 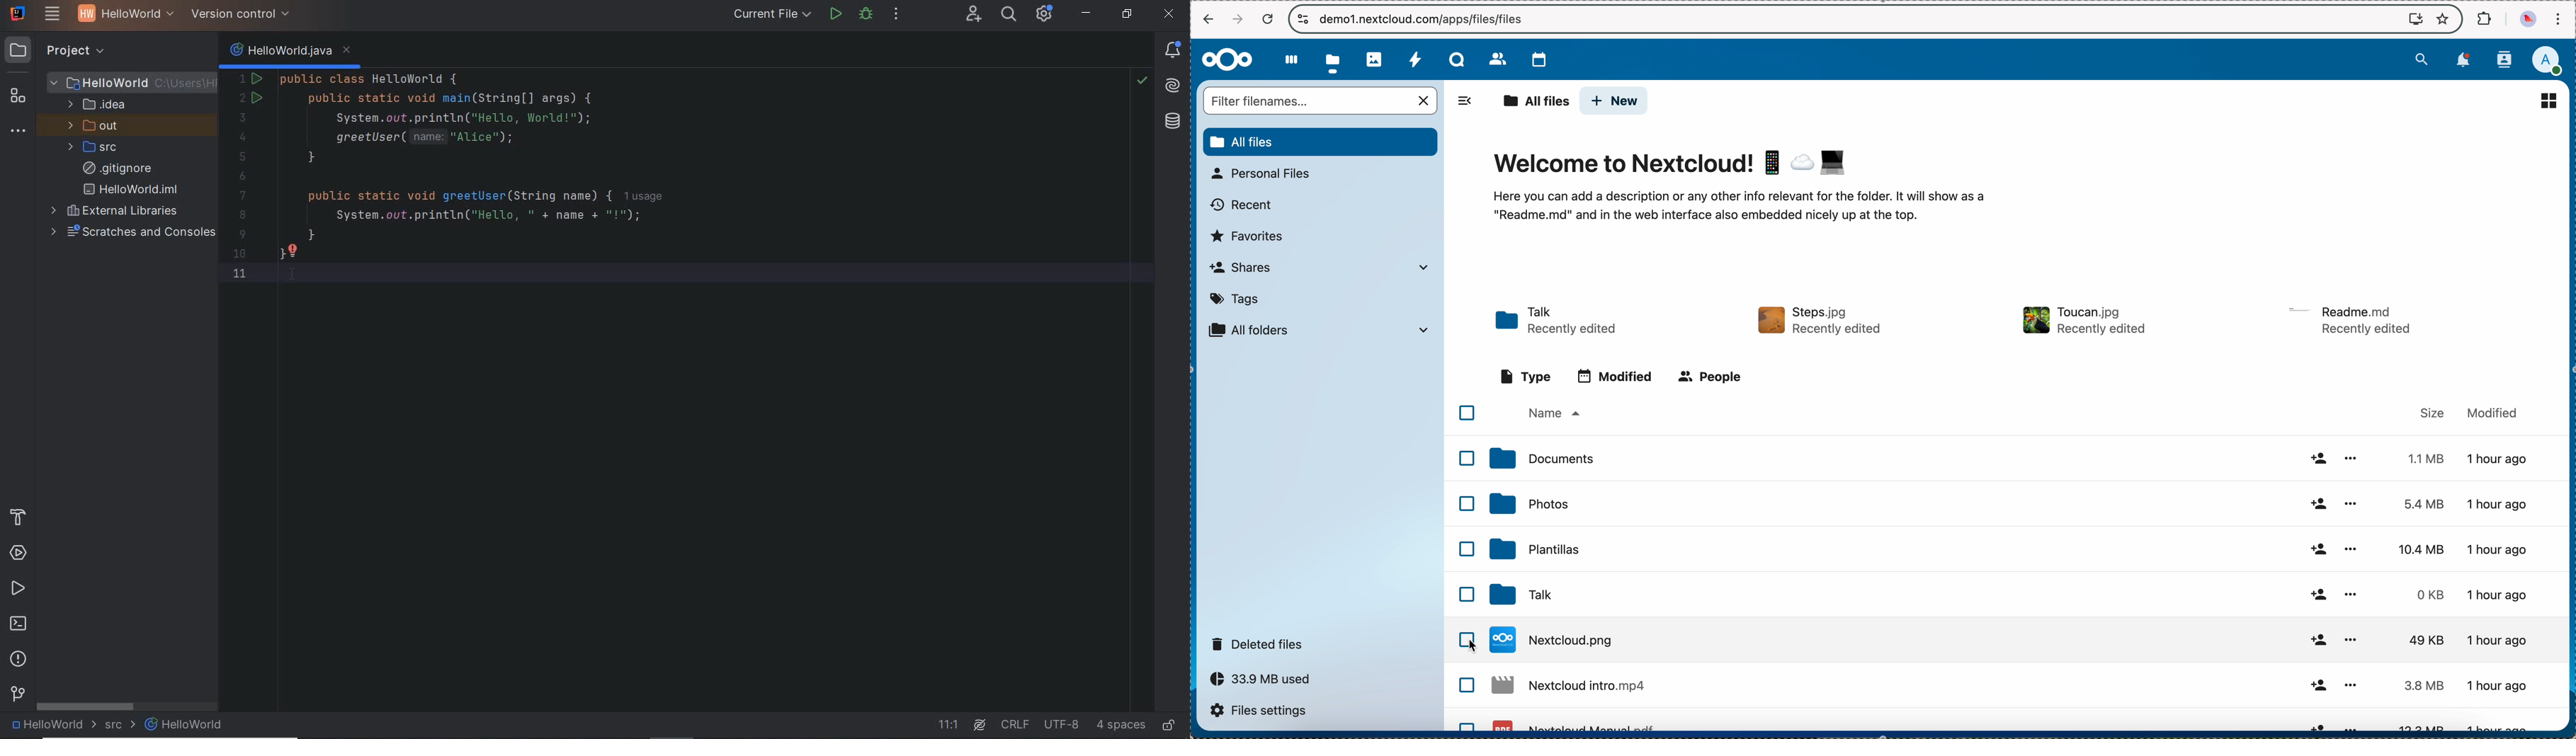 I want to click on type, so click(x=1526, y=375).